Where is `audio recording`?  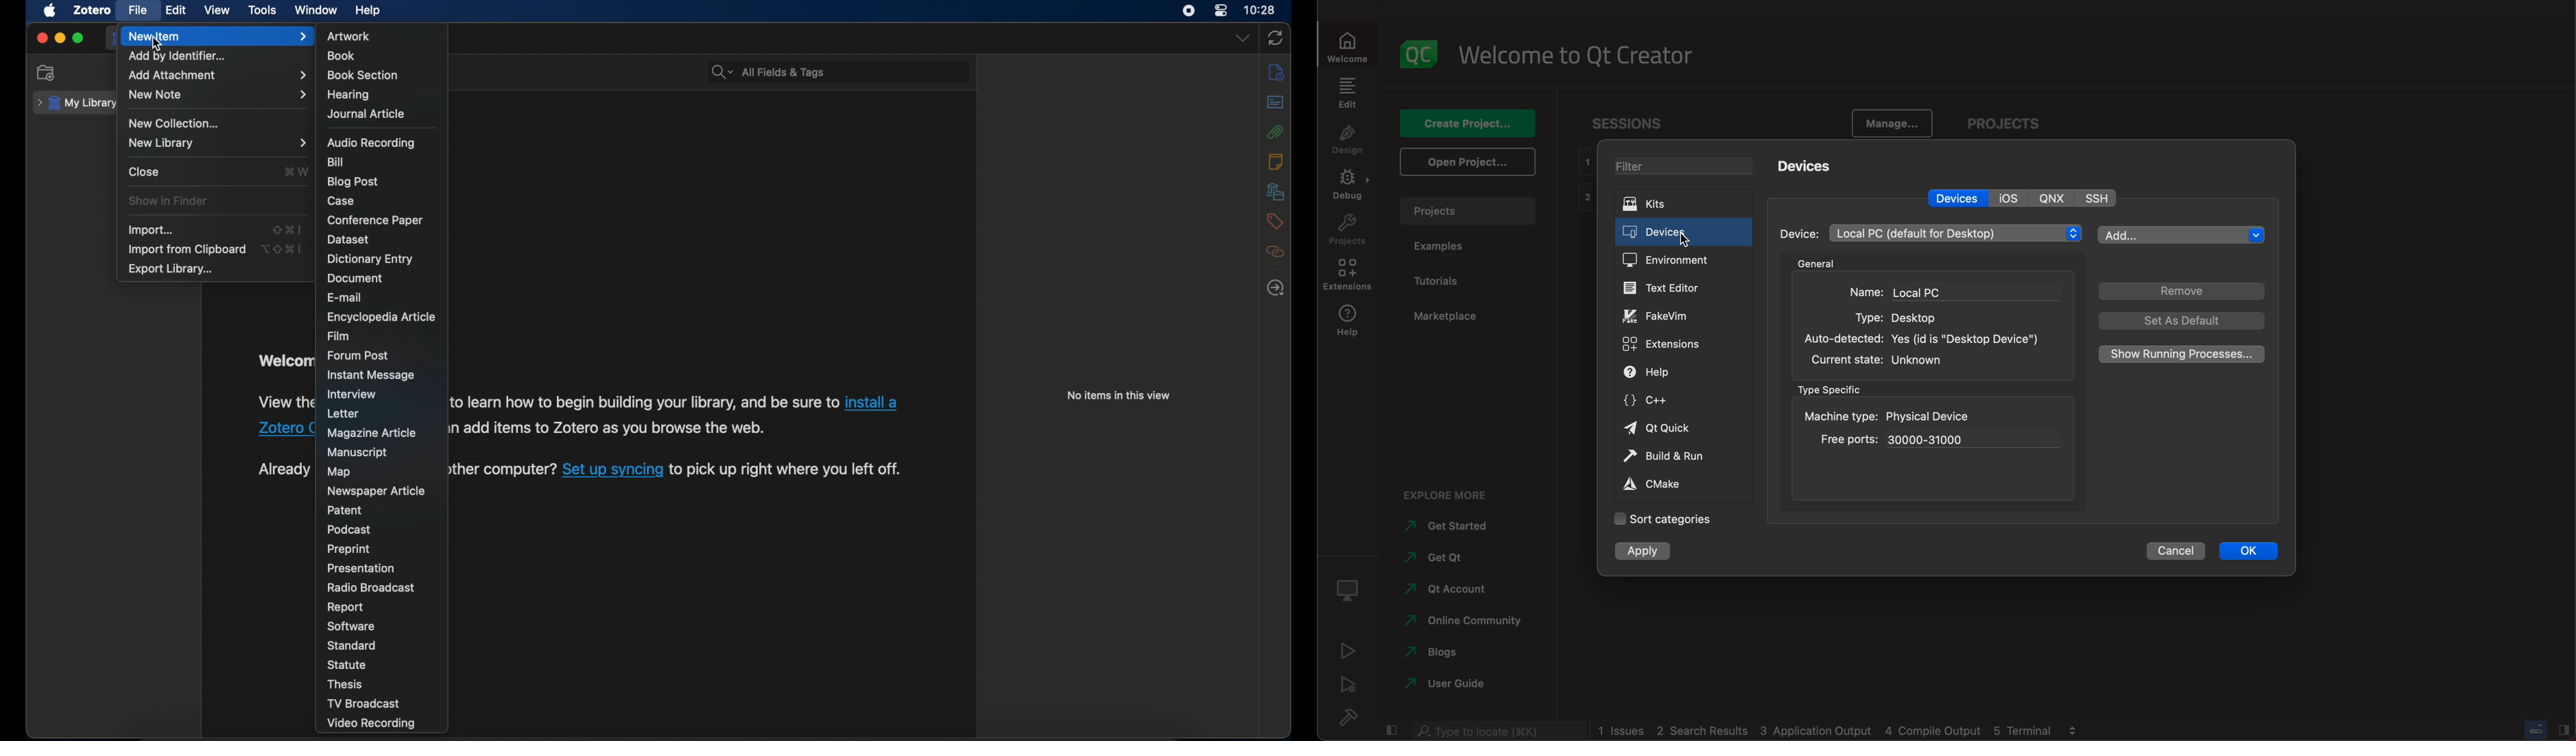
audio recording is located at coordinates (373, 143).